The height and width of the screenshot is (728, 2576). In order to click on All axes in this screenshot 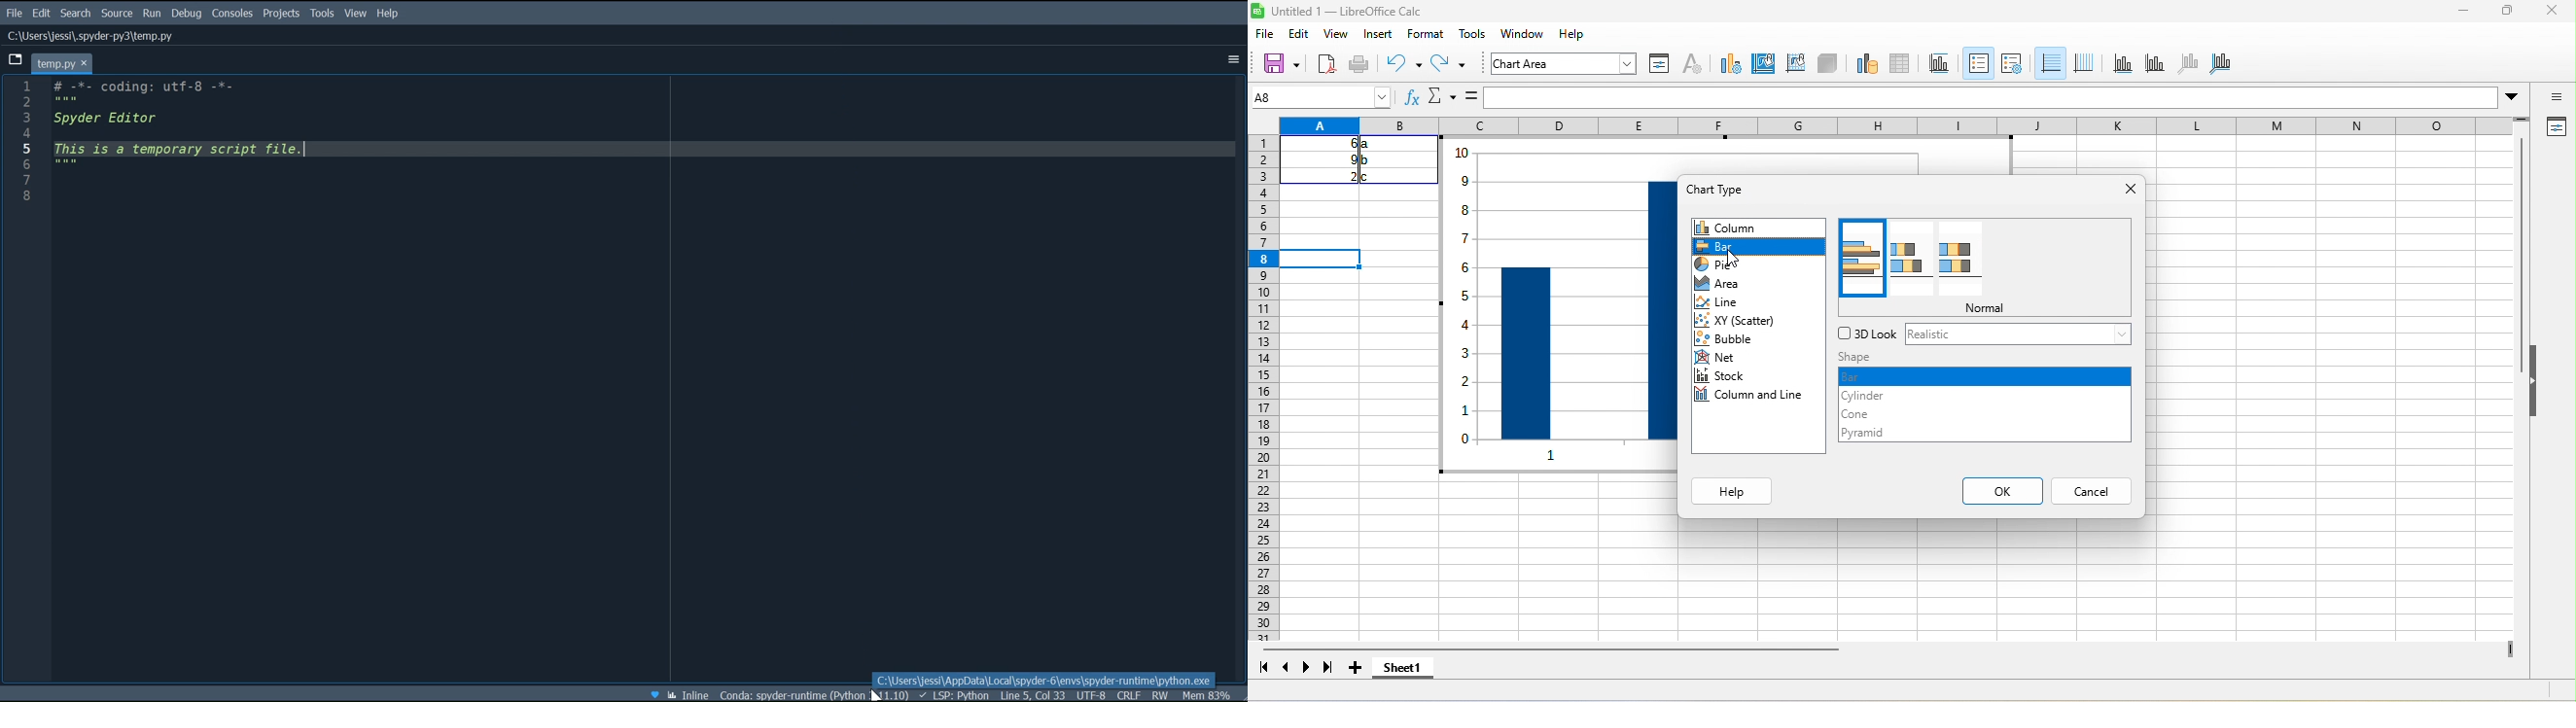, I will do `click(2224, 64)`.